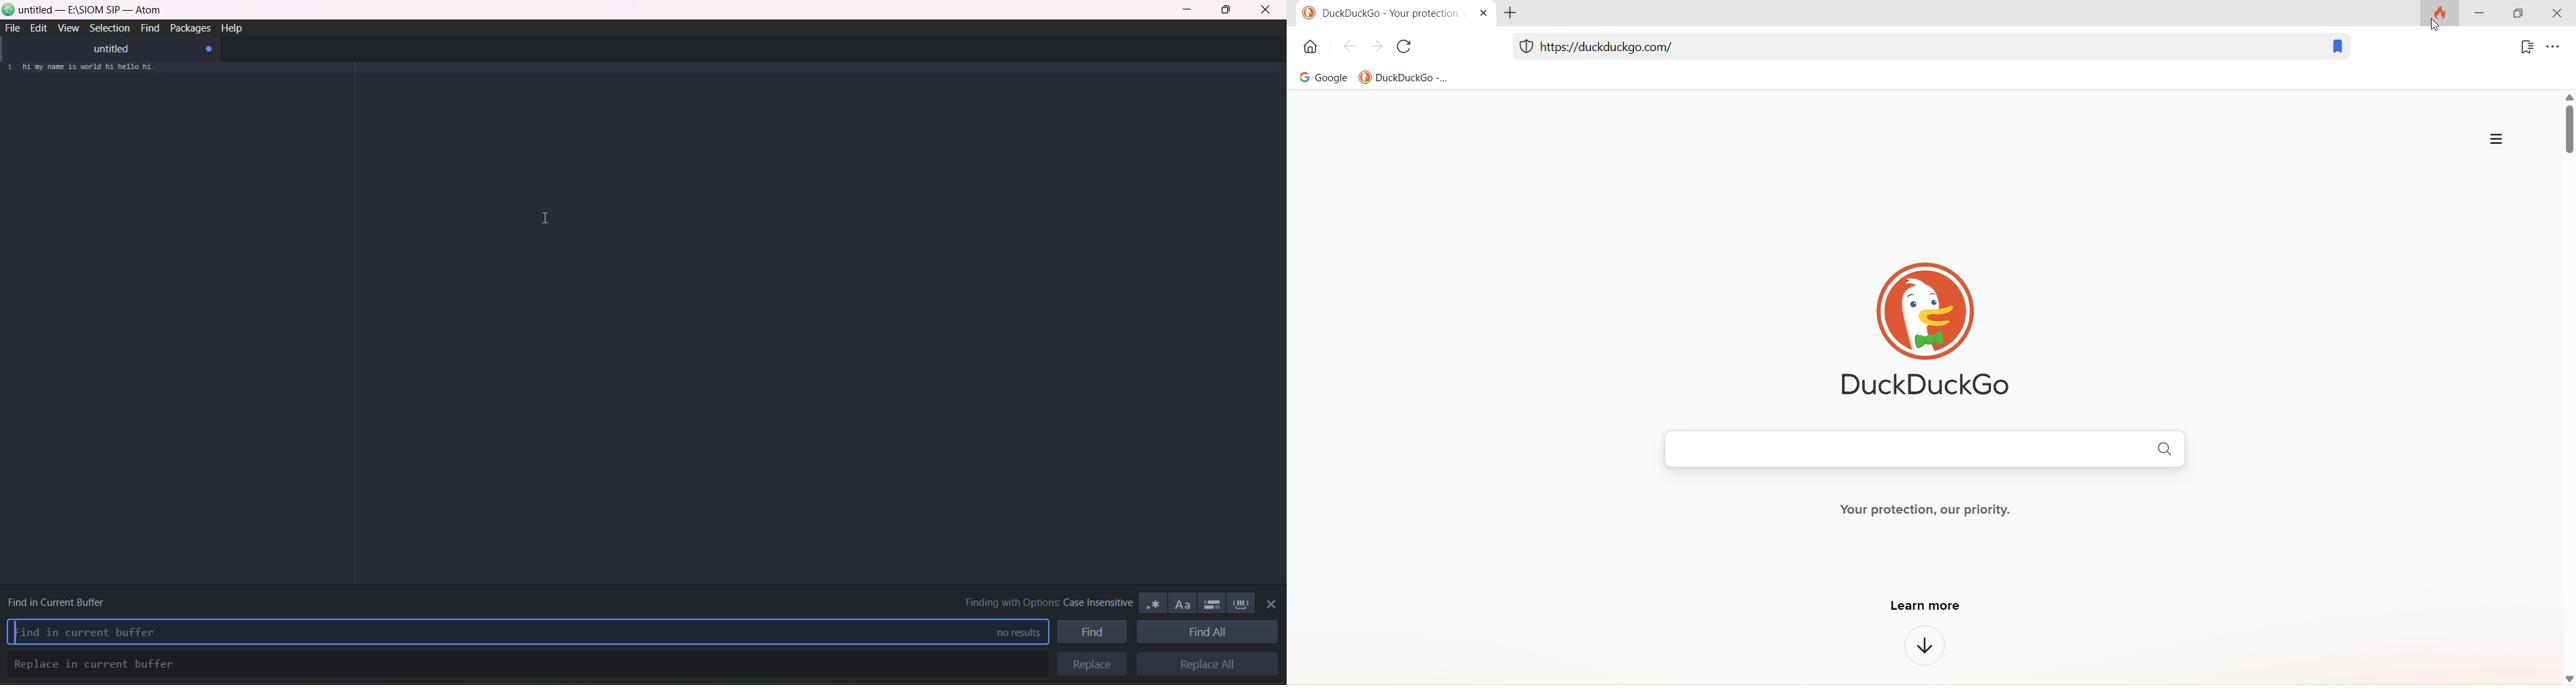  Describe the element at coordinates (14, 28) in the screenshot. I see `file` at that location.